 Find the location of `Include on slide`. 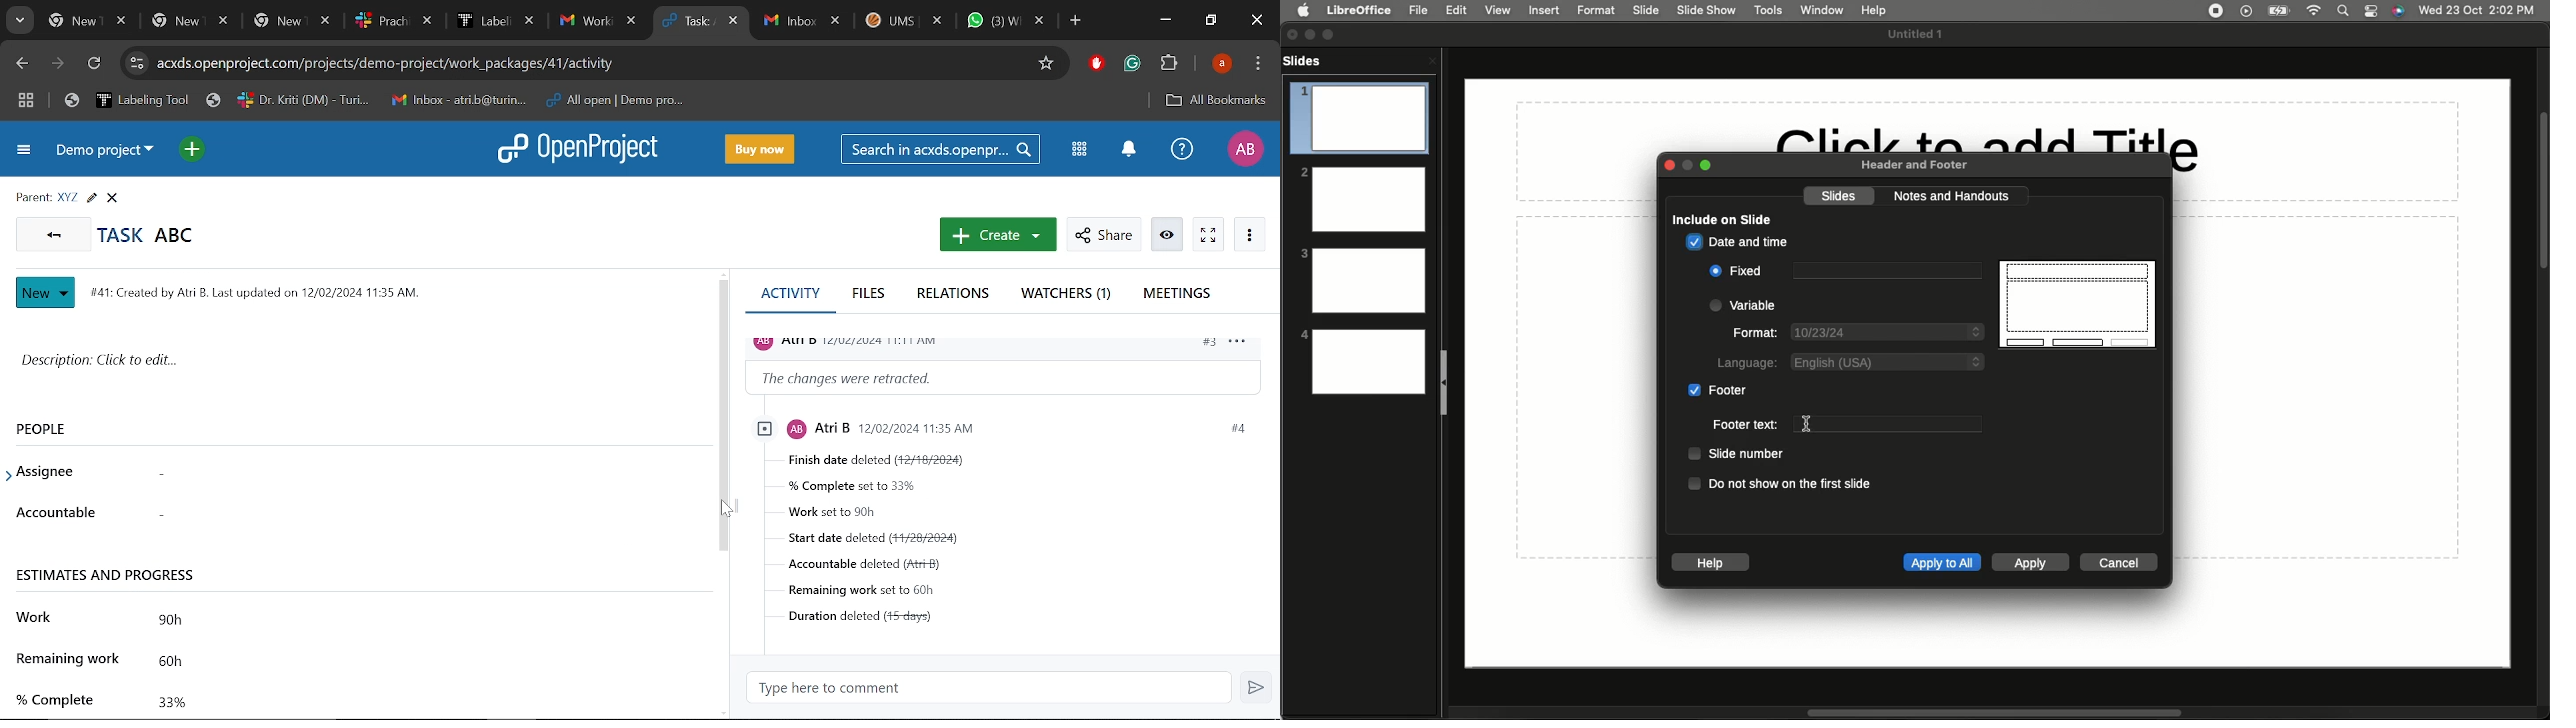

Include on slide is located at coordinates (1720, 217).